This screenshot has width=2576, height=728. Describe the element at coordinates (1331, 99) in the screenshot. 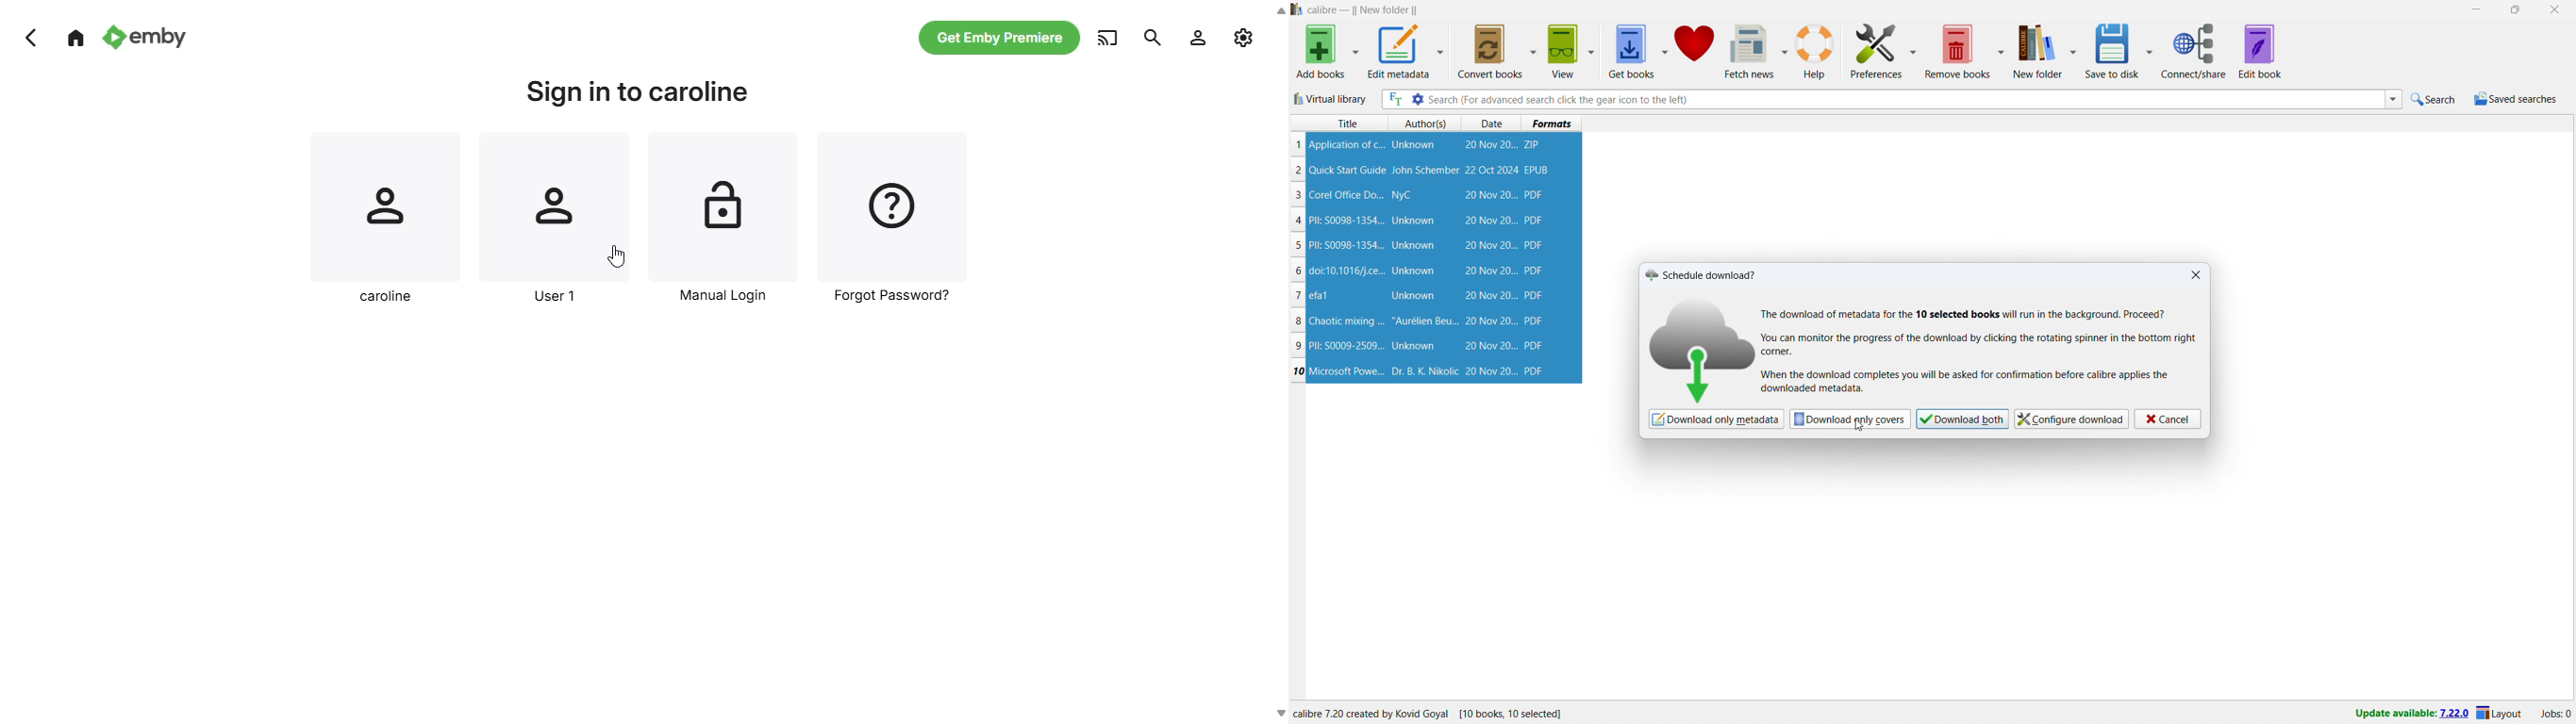

I see `virtual library` at that location.